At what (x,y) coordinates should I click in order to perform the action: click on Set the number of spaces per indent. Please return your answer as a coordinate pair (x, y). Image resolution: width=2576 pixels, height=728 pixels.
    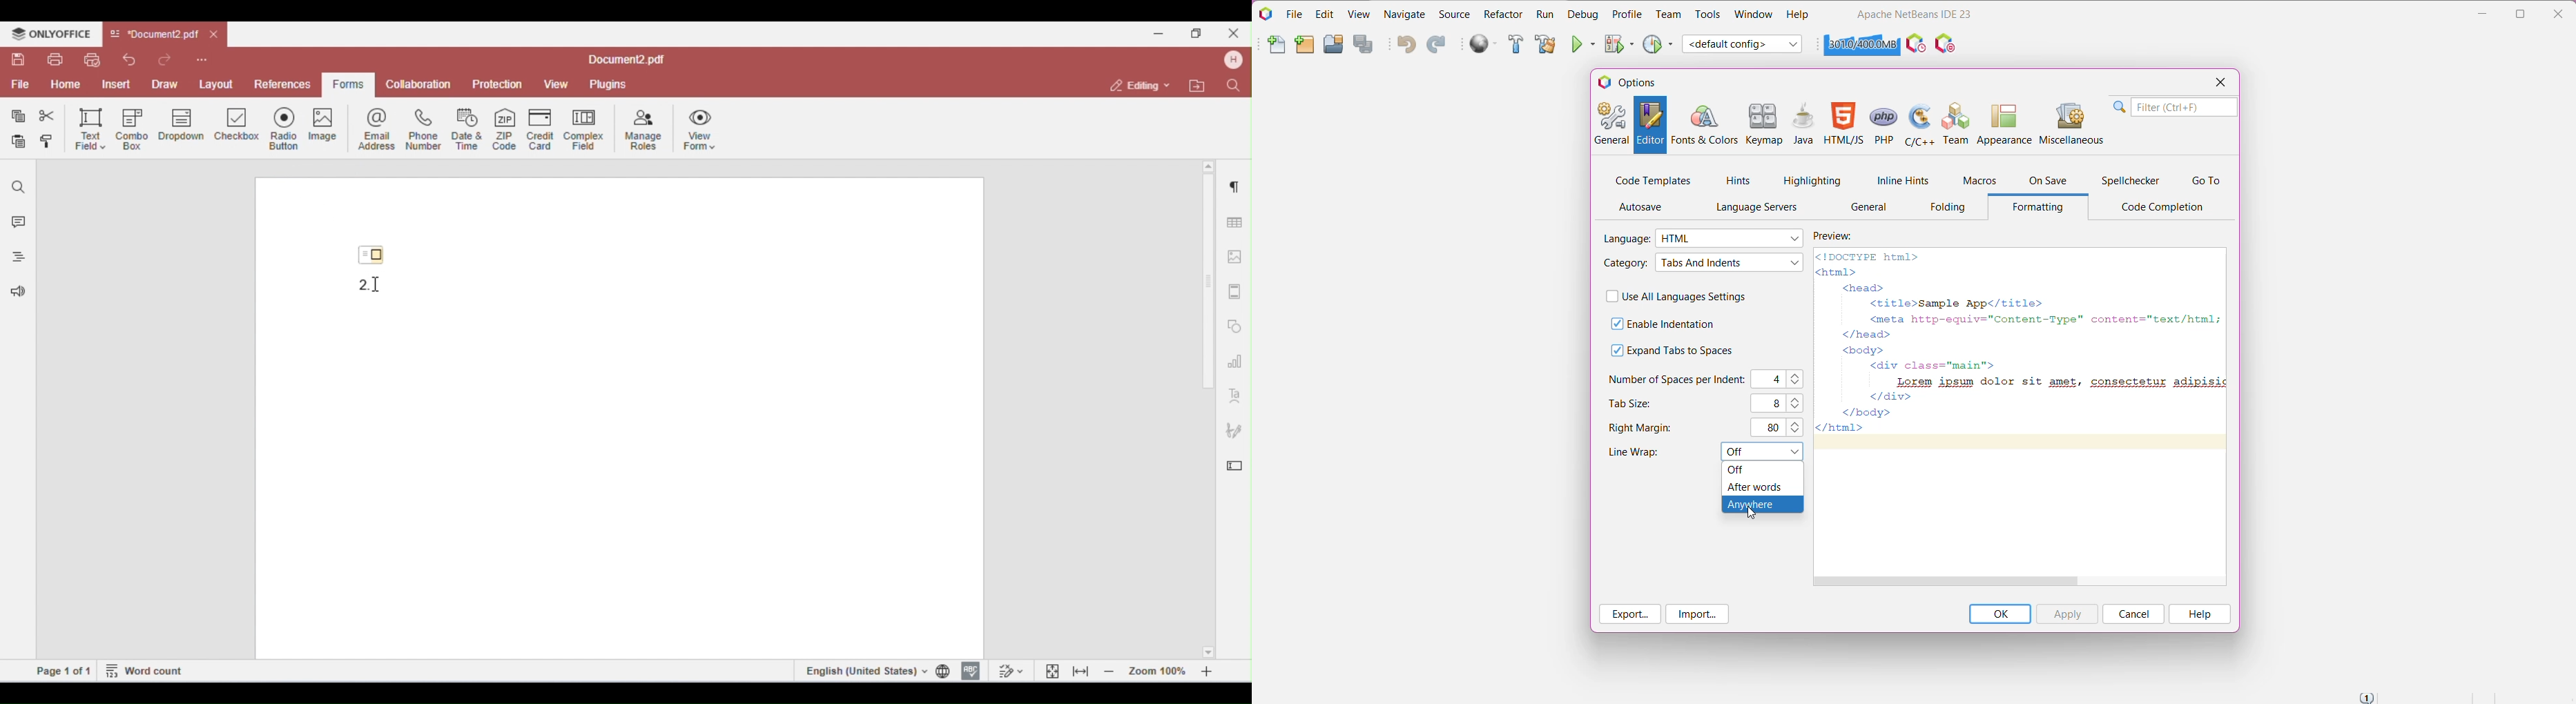
    Looking at the image, I should click on (1797, 379).